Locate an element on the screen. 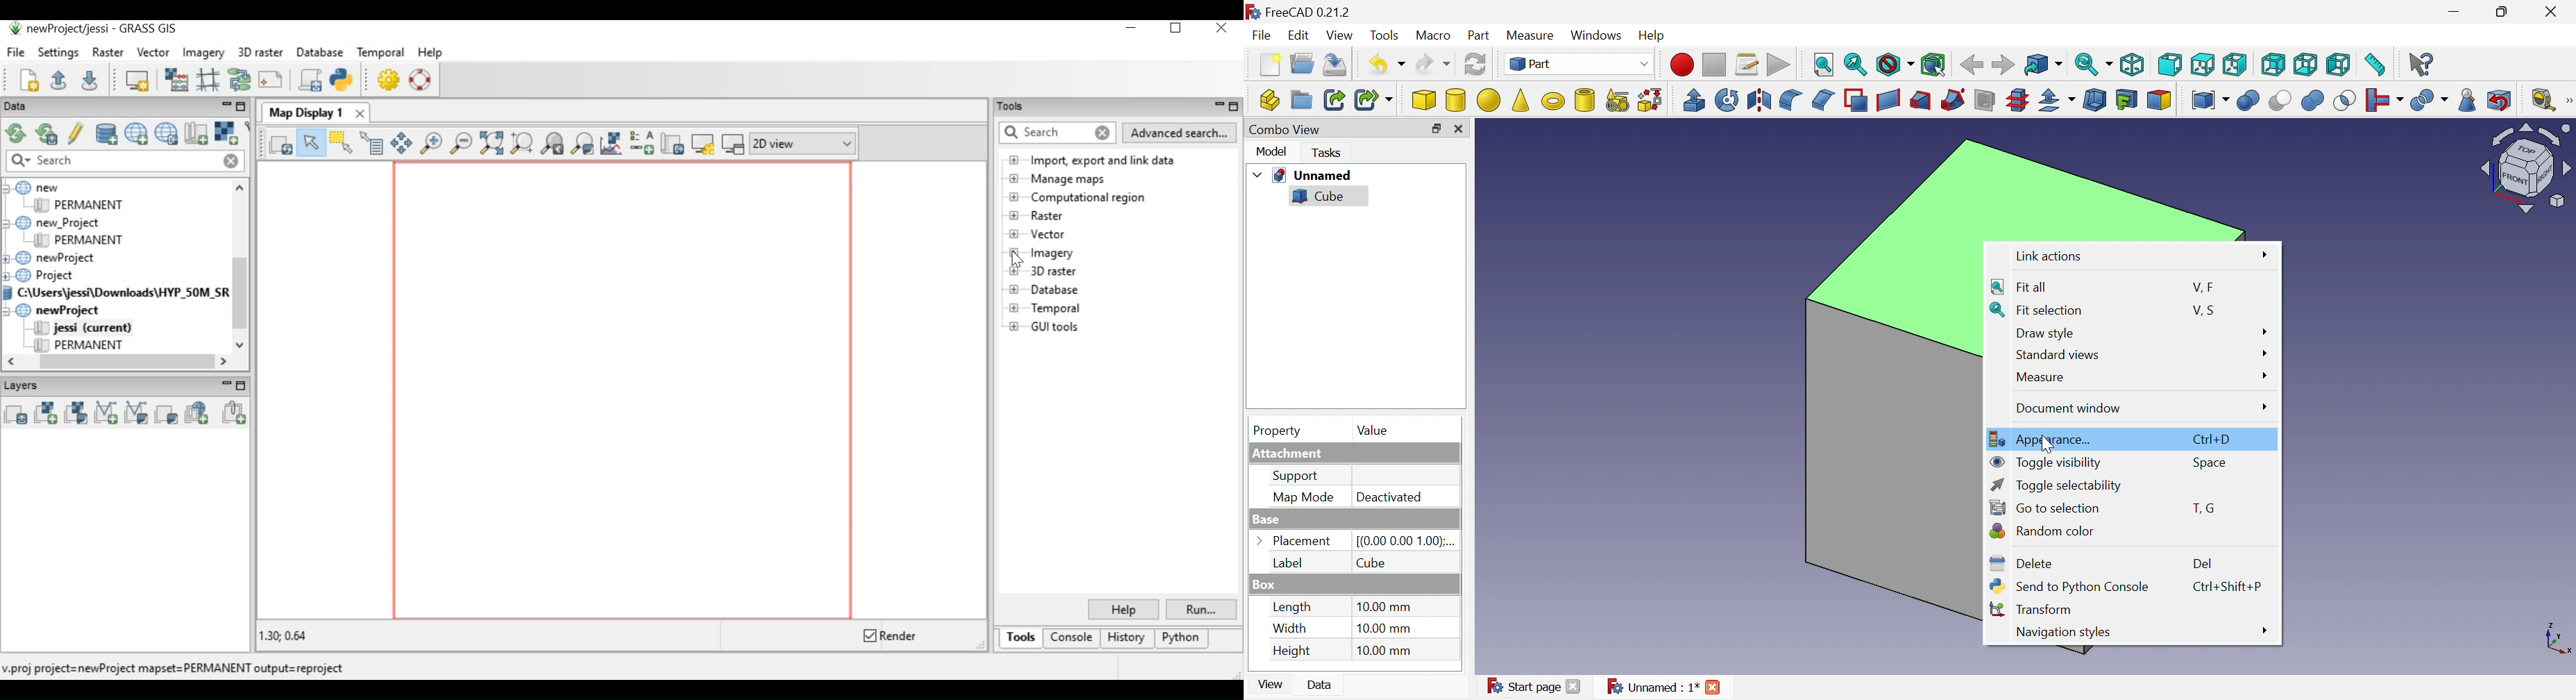 Image resolution: width=2576 pixels, height=700 pixels. Draw style is located at coordinates (2047, 333).